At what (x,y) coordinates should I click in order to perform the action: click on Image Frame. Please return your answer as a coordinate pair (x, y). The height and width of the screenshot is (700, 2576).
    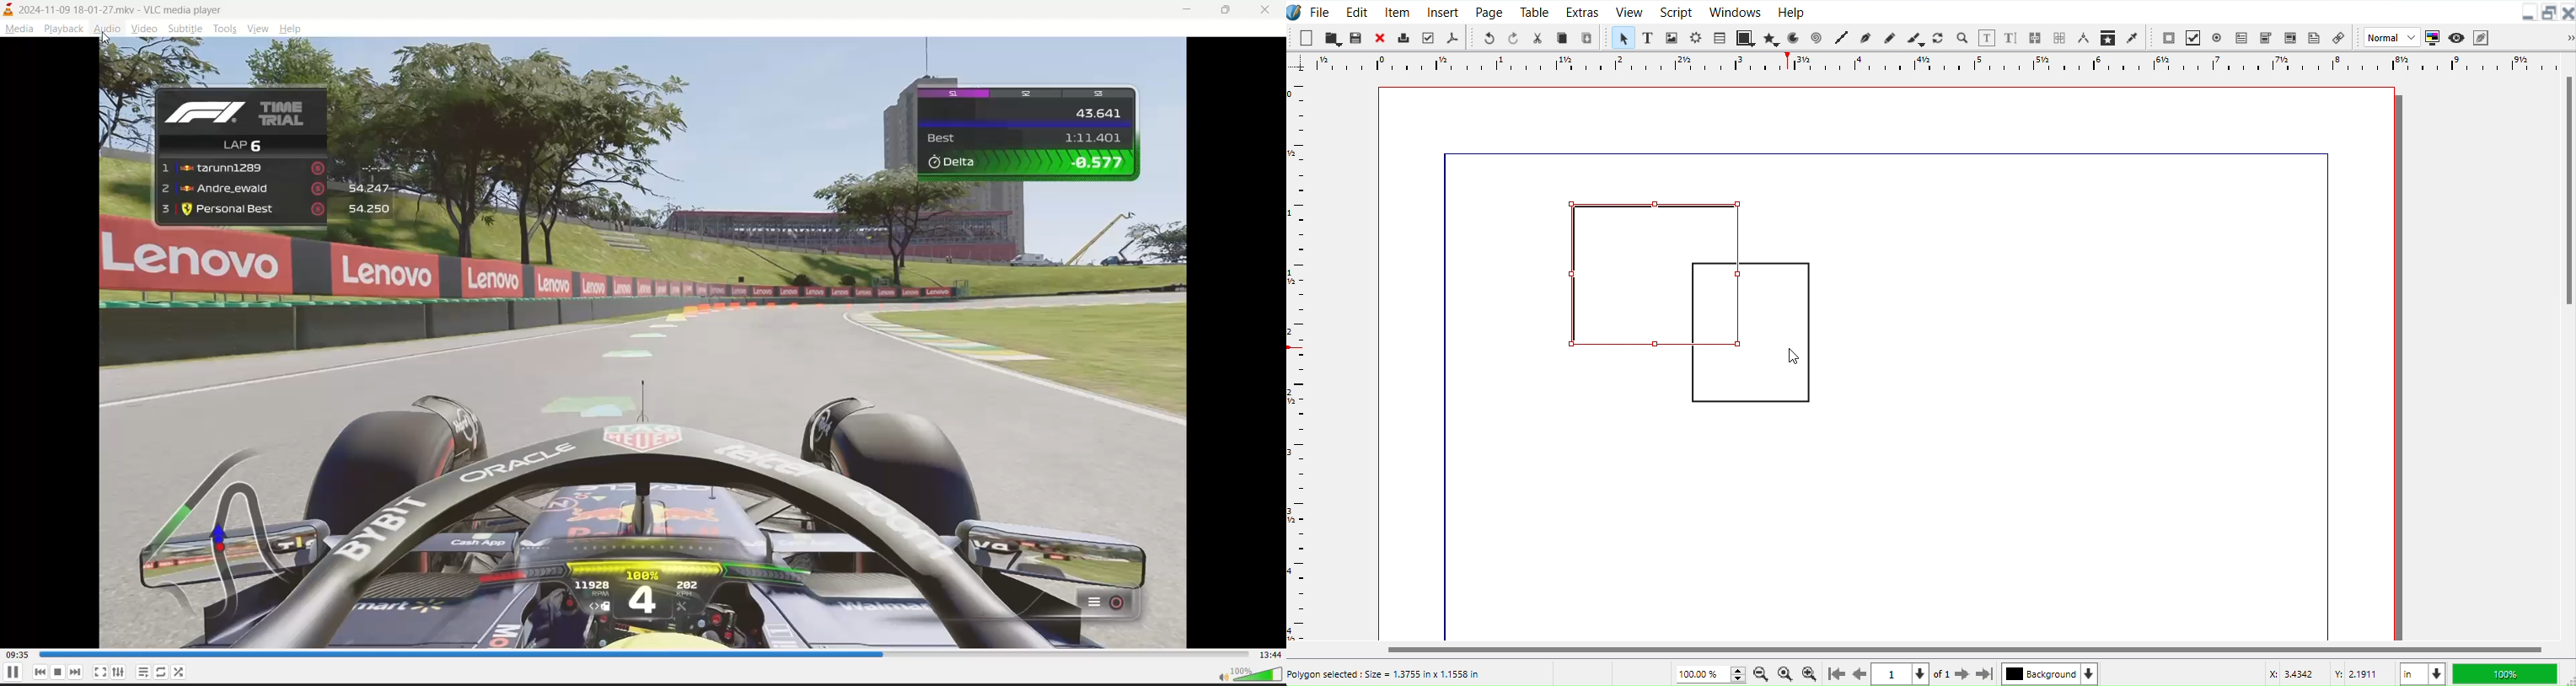
    Looking at the image, I should click on (1672, 37).